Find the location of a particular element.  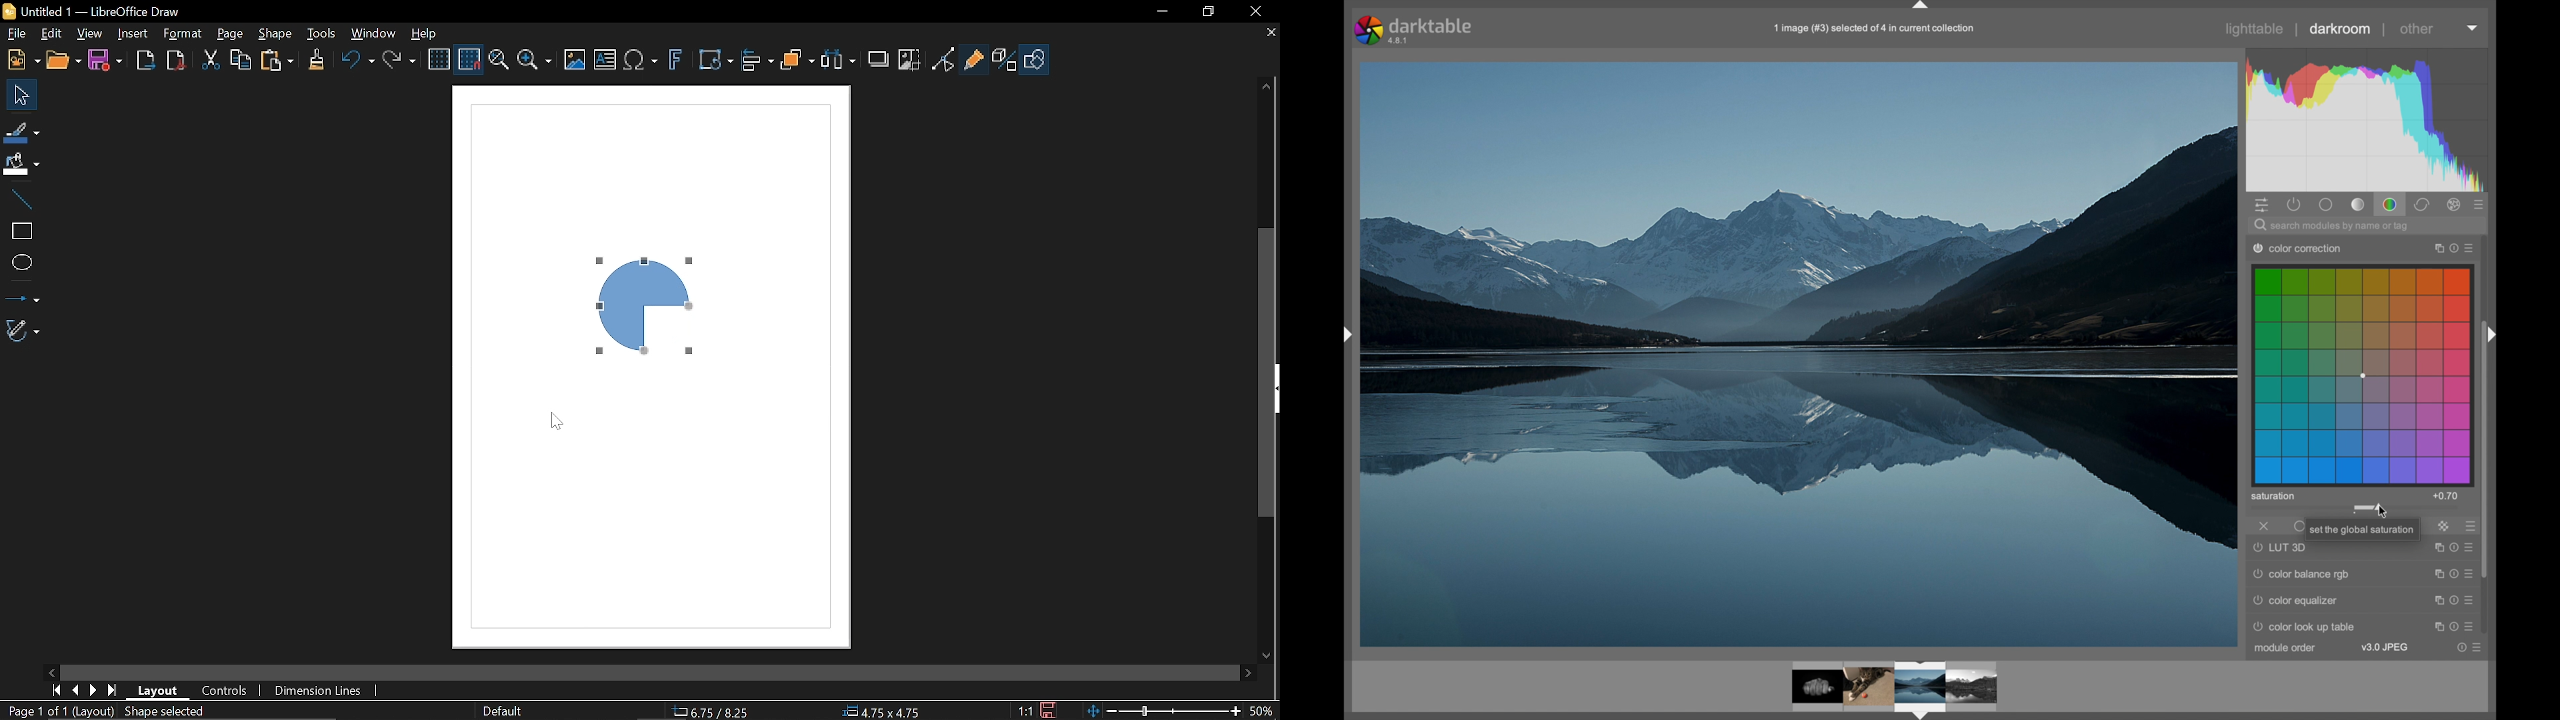

Ellipse is located at coordinates (19, 263).